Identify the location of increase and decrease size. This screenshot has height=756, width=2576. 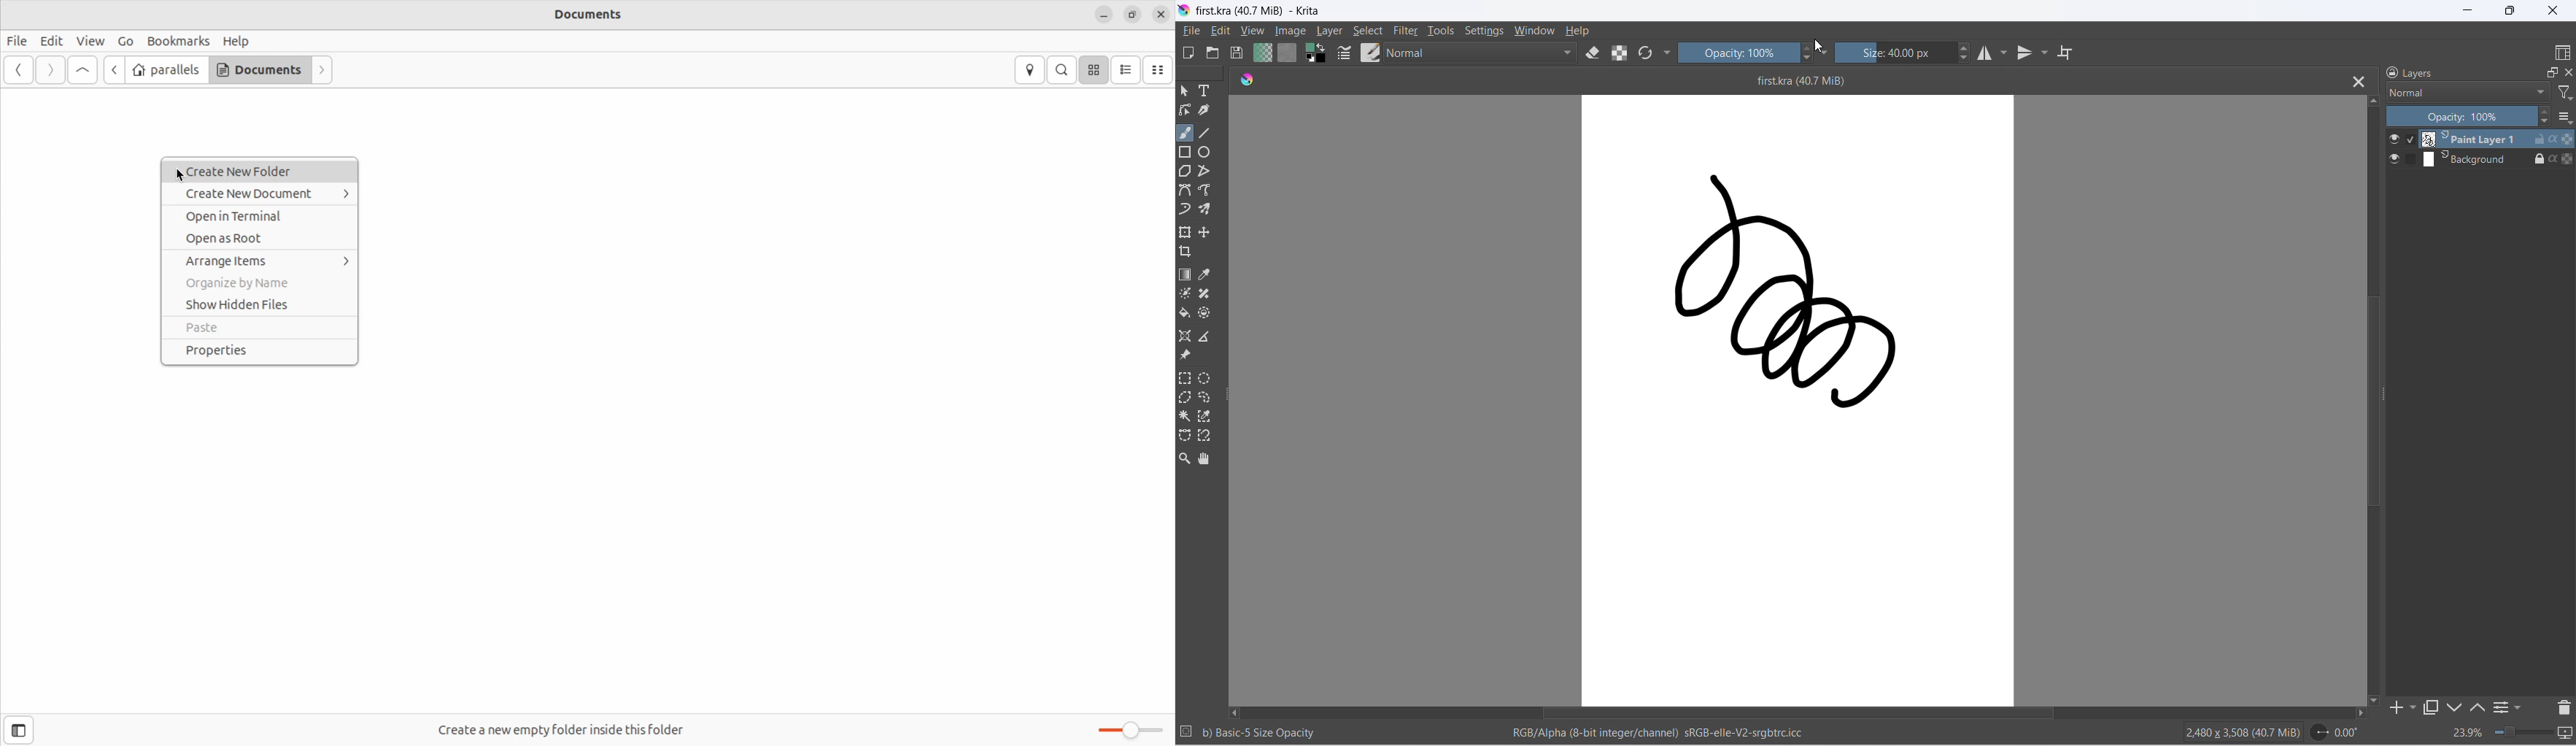
(1964, 53).